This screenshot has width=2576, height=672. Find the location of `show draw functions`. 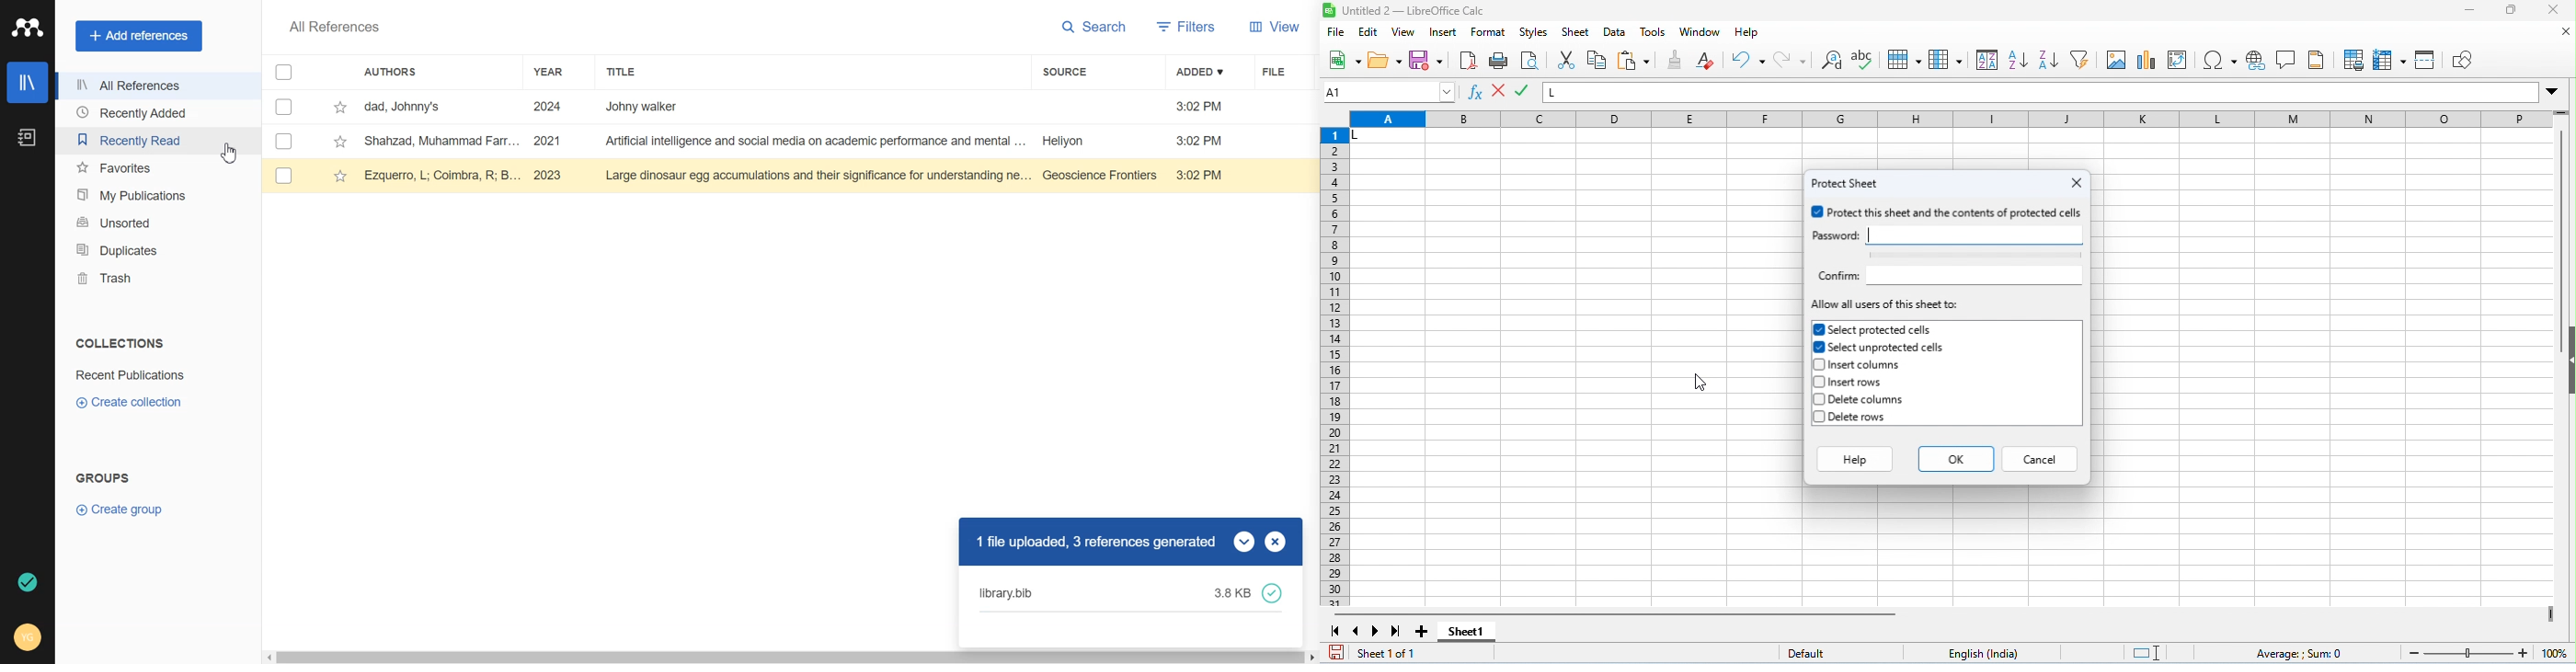

show draw functions is located at coordinates (2460, 61).